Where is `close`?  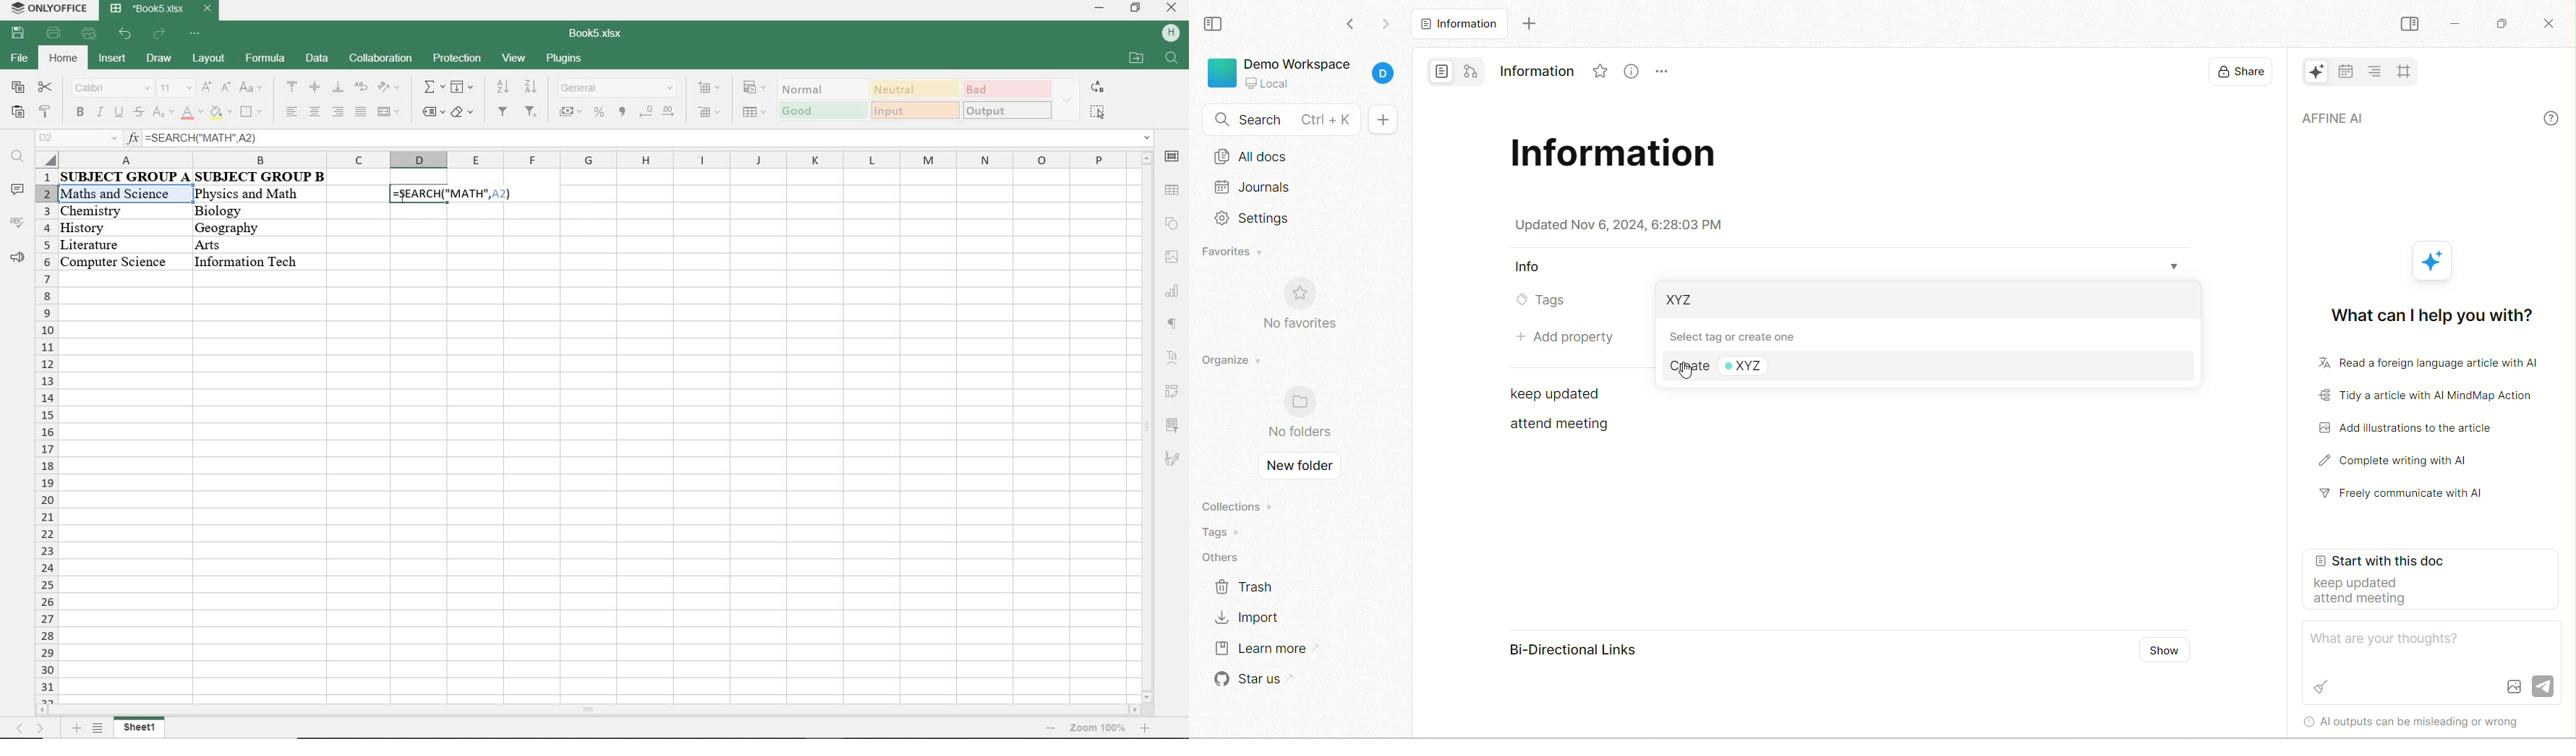 close is located at coordinates (1172, 8).